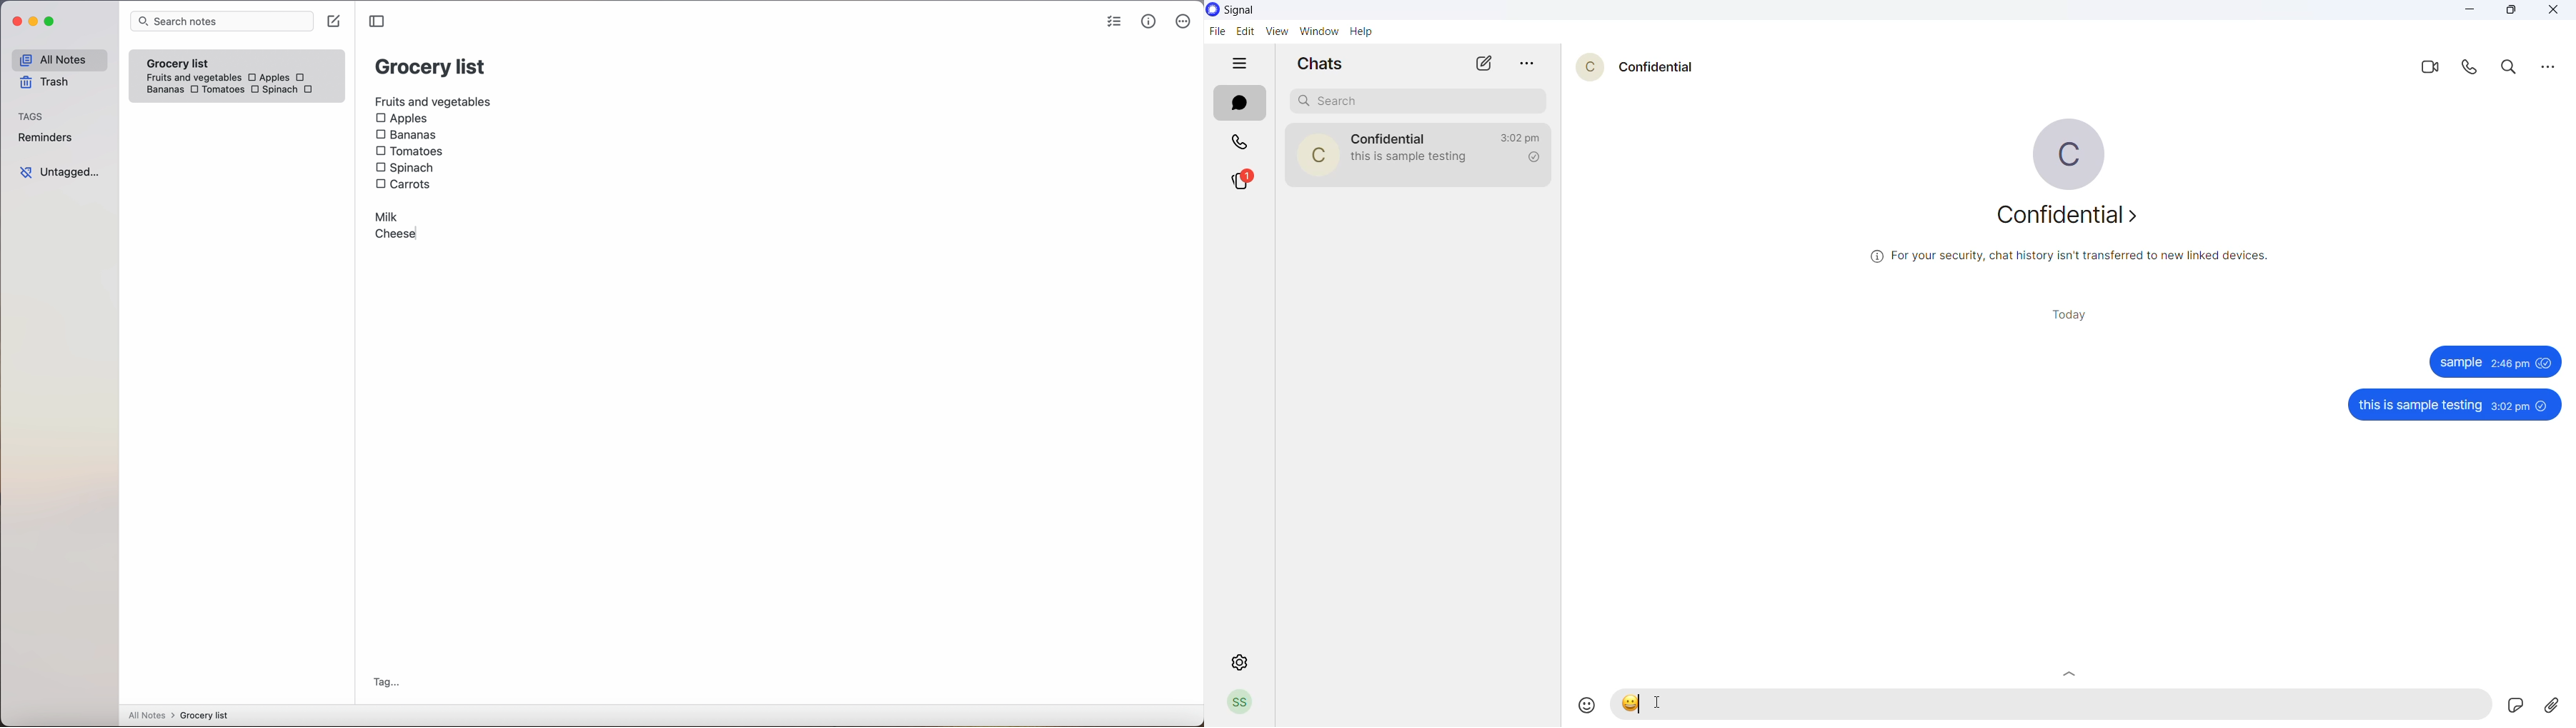  I want to click on file, so click(1217, 32).